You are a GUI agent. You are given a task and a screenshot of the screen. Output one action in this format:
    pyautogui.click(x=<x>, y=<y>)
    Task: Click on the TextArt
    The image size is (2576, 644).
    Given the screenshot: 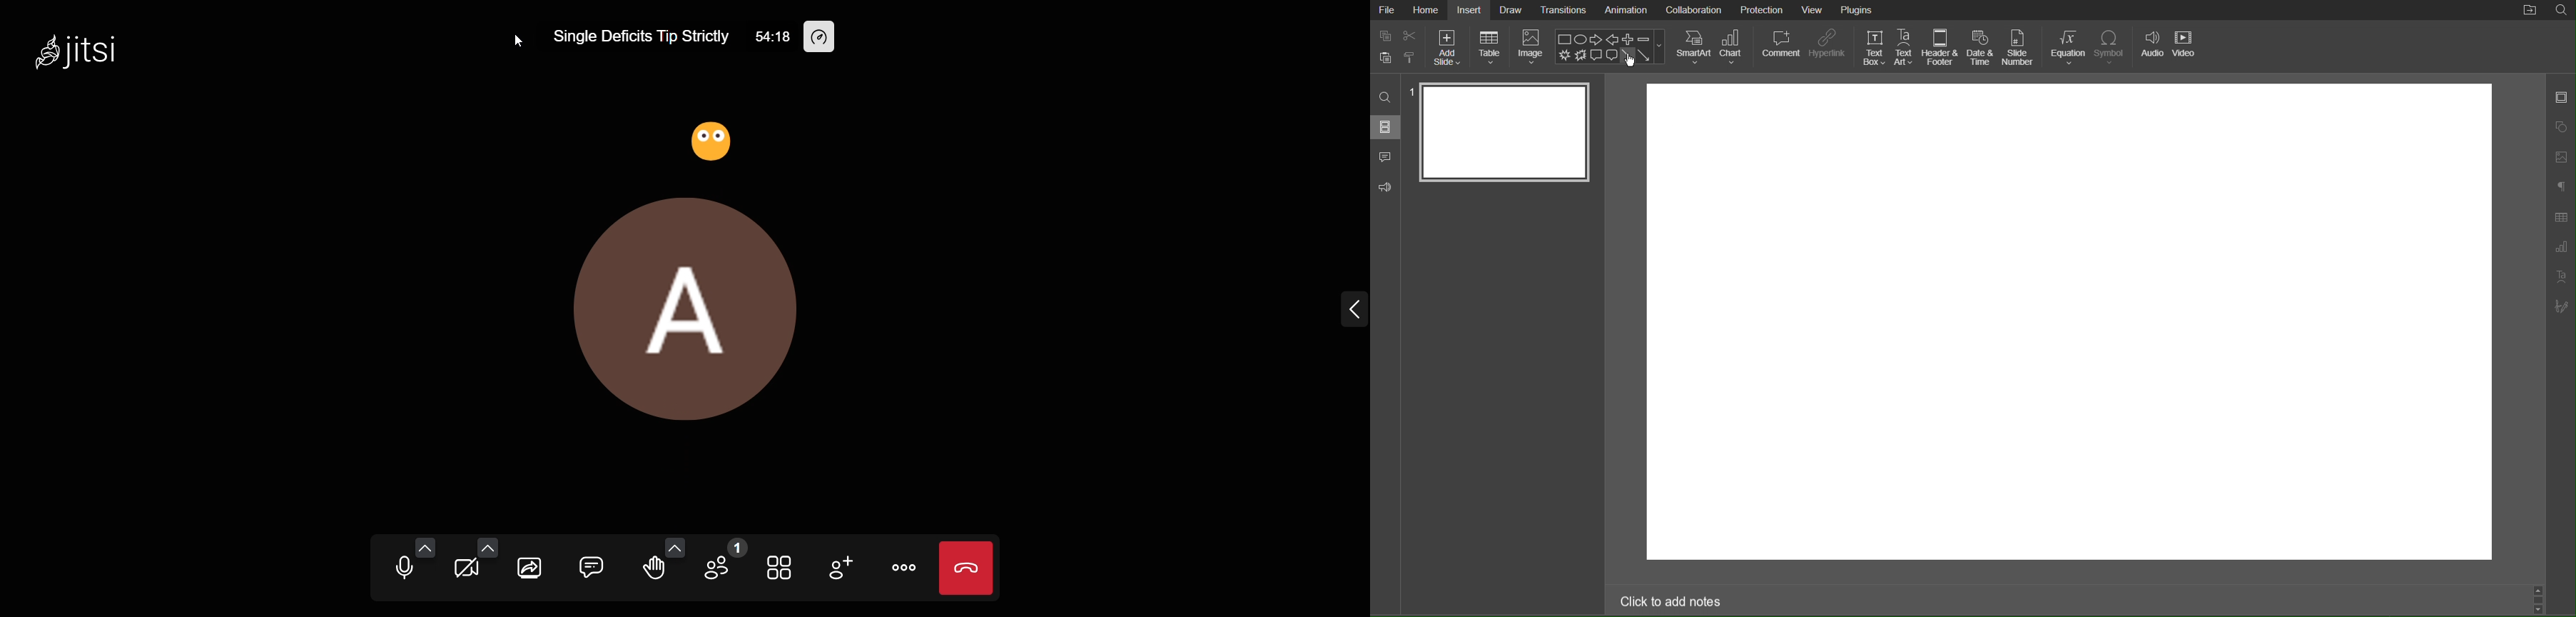 What is the action you would take?
    pyautogui.click(x=2562, y=276)
    